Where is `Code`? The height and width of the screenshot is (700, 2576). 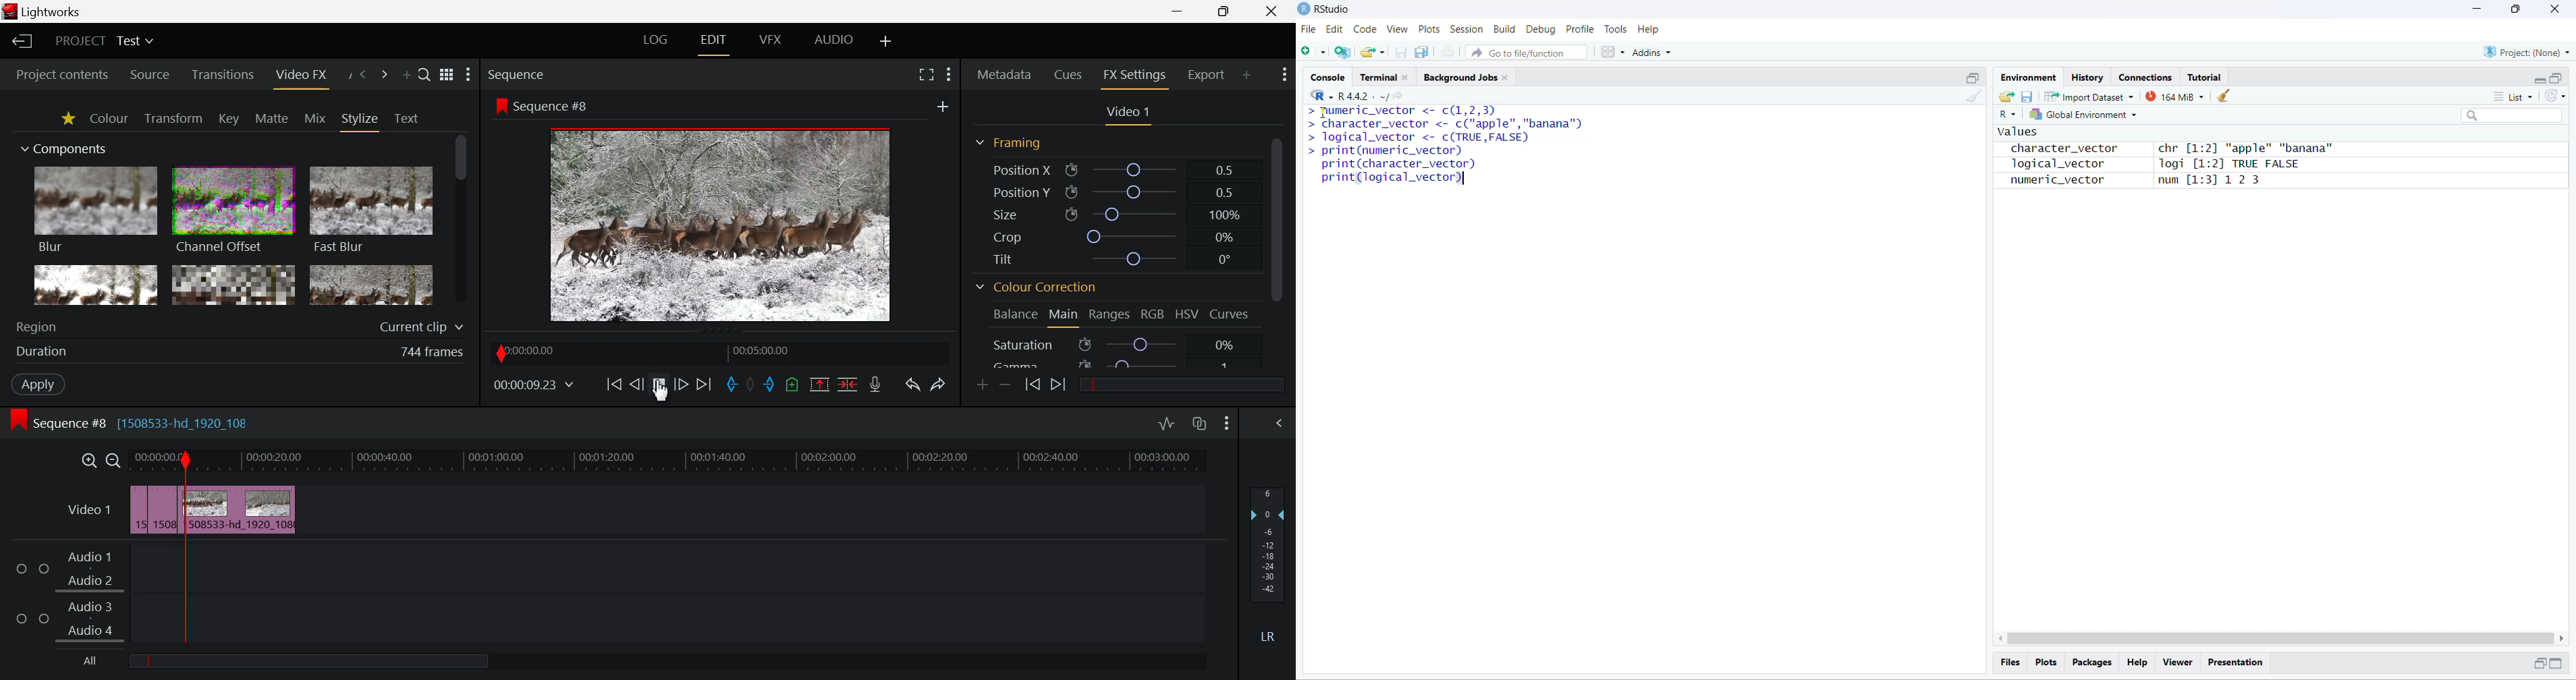
Code is located at coordinates (1364, 29).